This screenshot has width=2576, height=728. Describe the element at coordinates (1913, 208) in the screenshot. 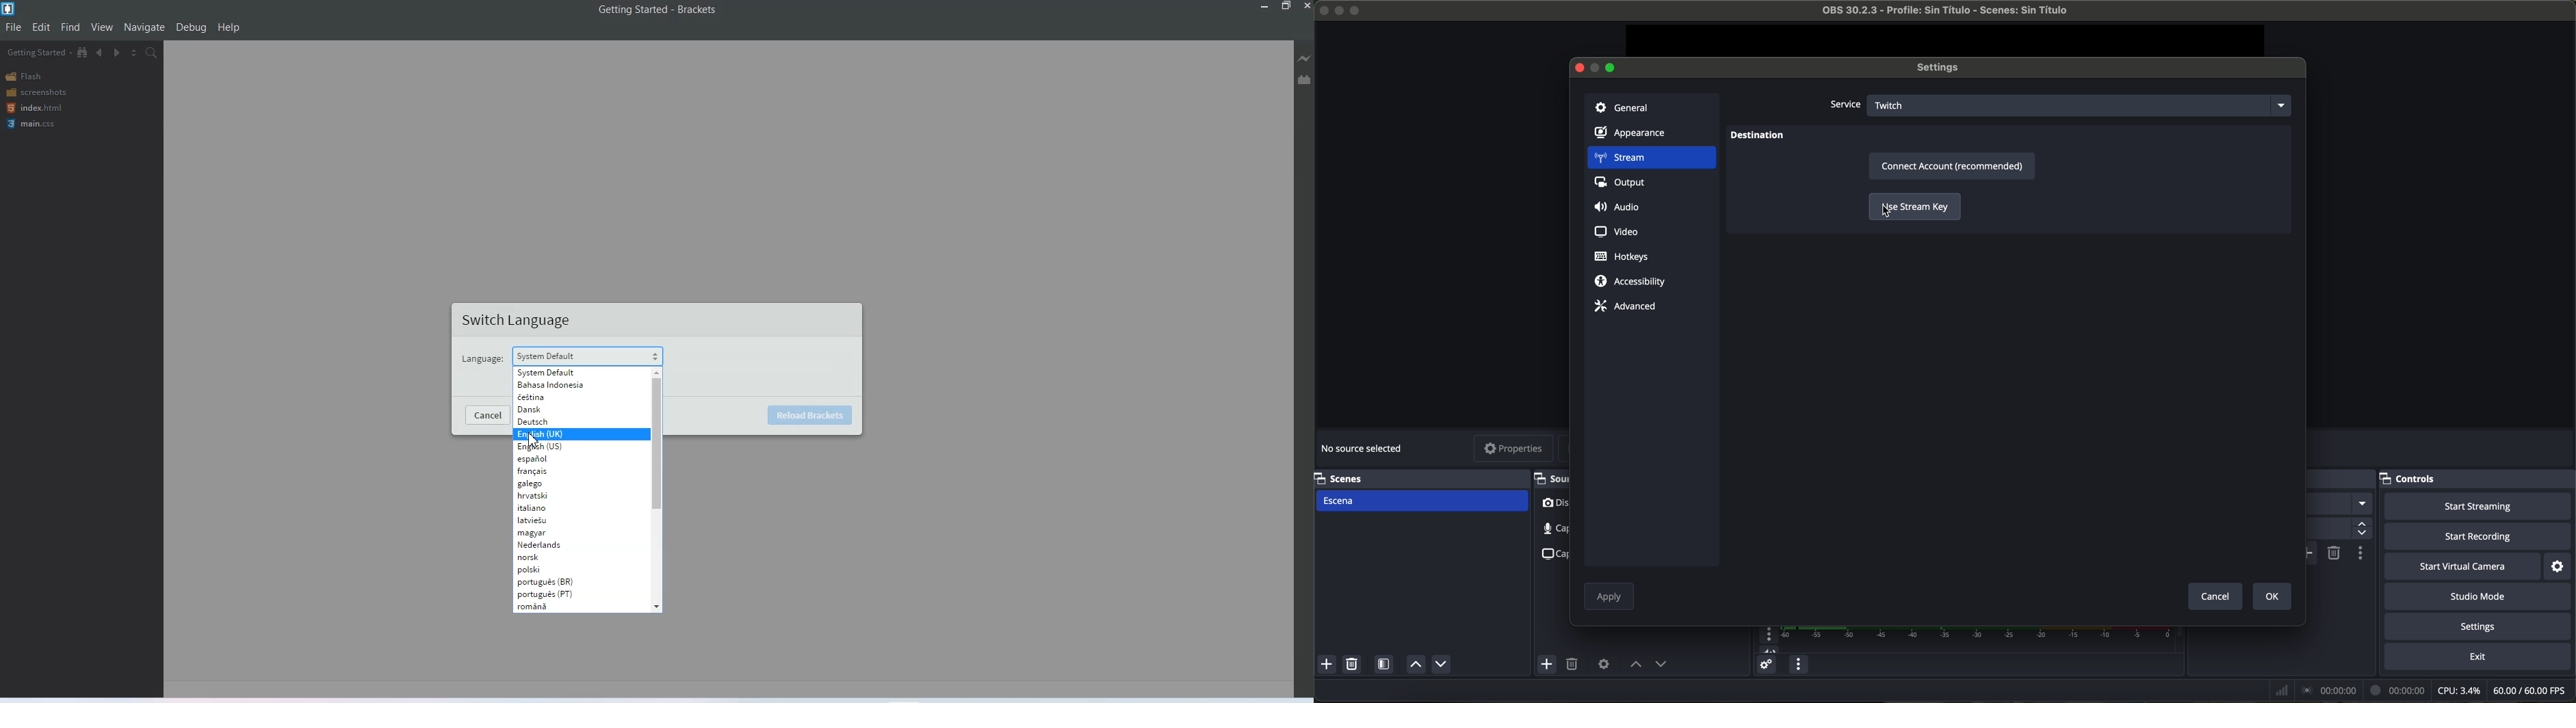

I see `click on use stream key` at that location.